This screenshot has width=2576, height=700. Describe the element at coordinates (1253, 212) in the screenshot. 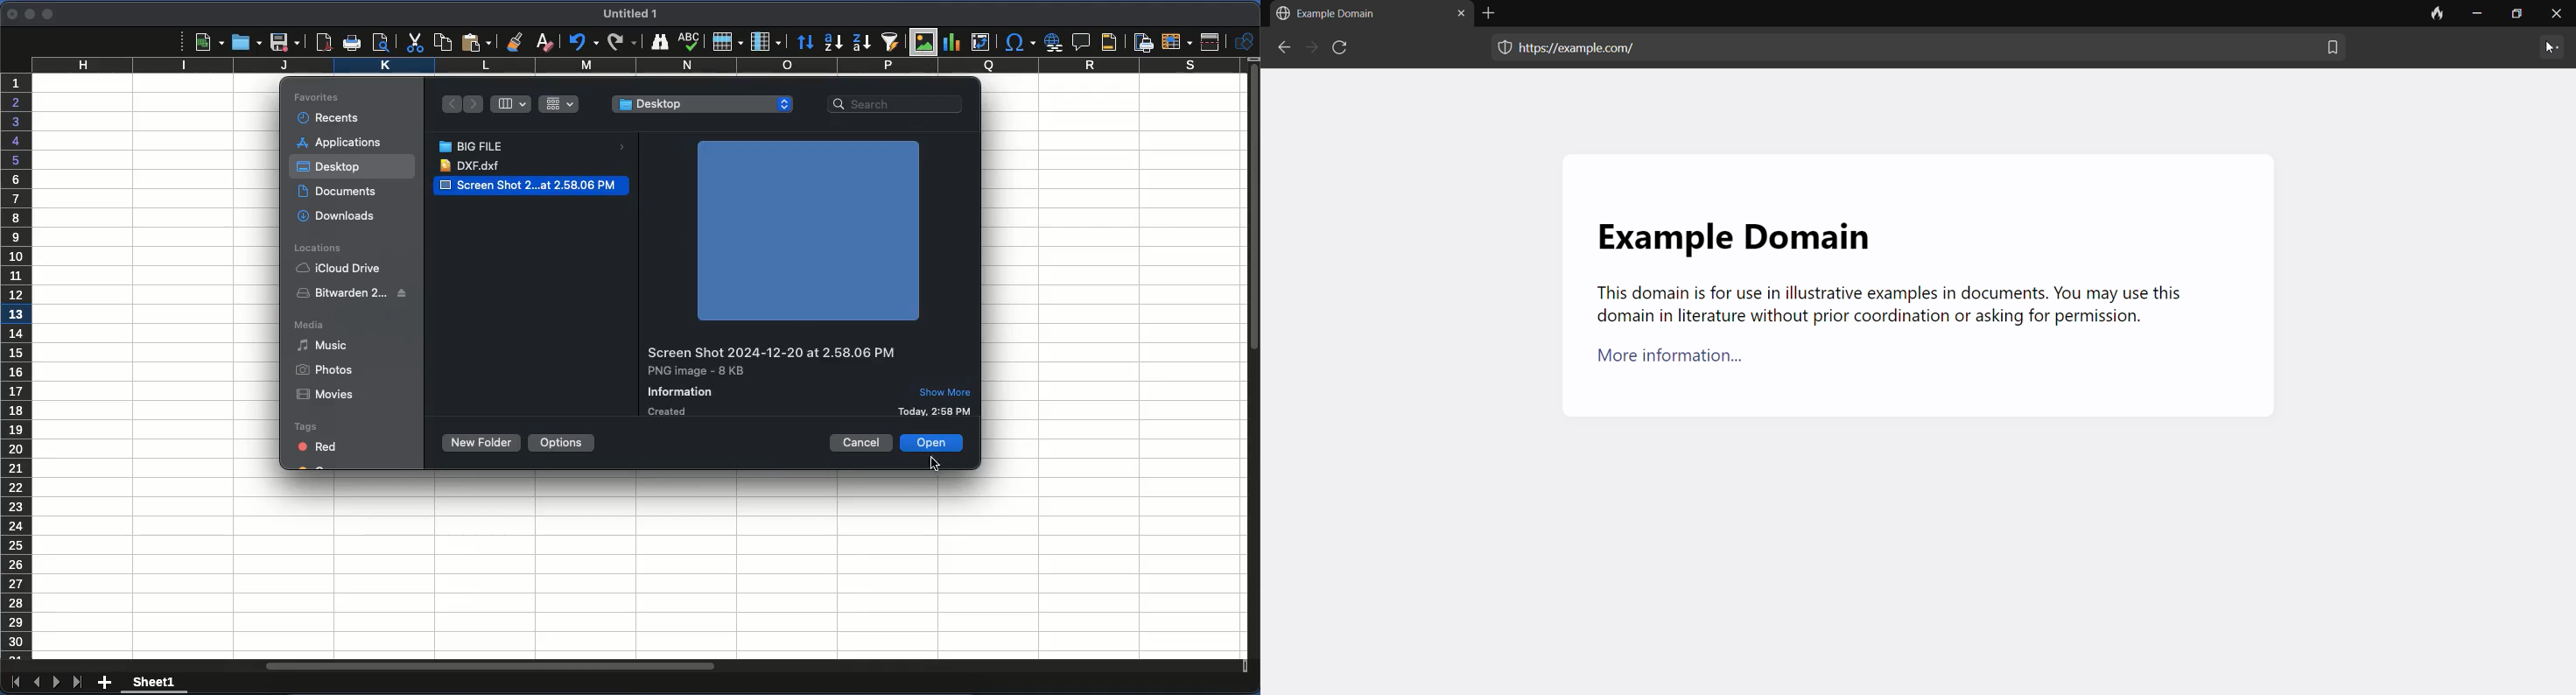

I see `vertical scroll bar` at that location.